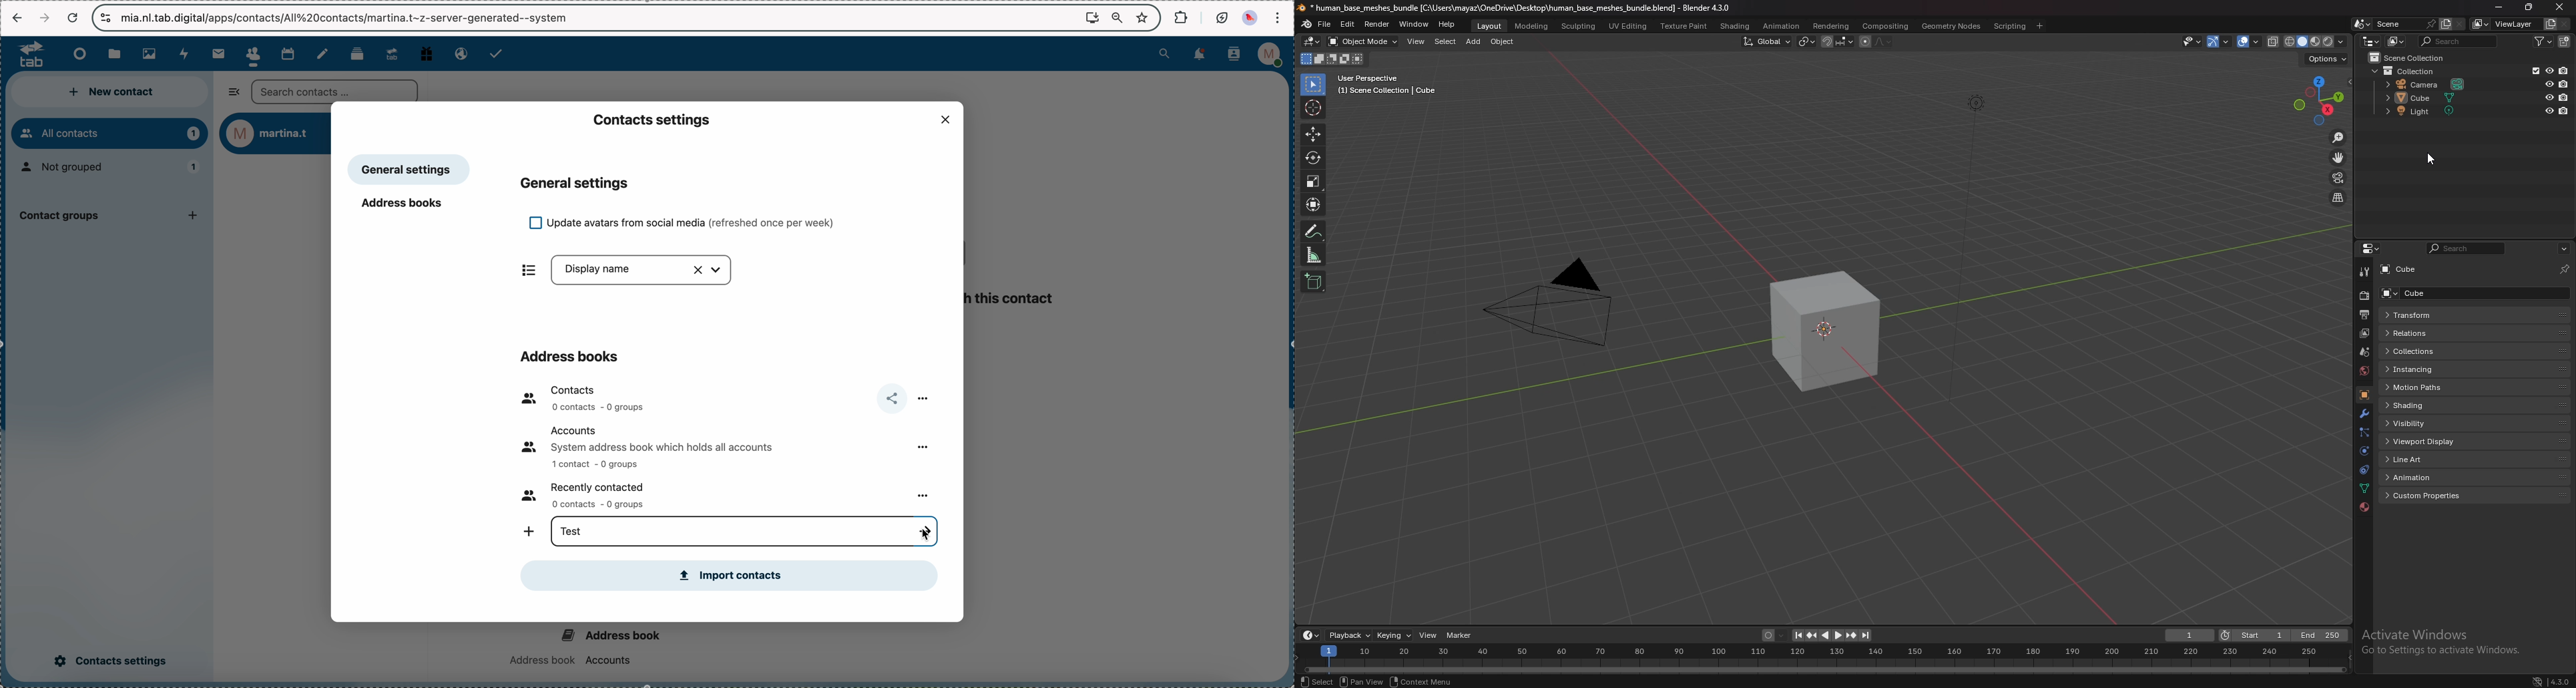  What do you see at coordinates (730, 575) in the screenshot?
I see `import contacts` at bounding box center [730, 575].